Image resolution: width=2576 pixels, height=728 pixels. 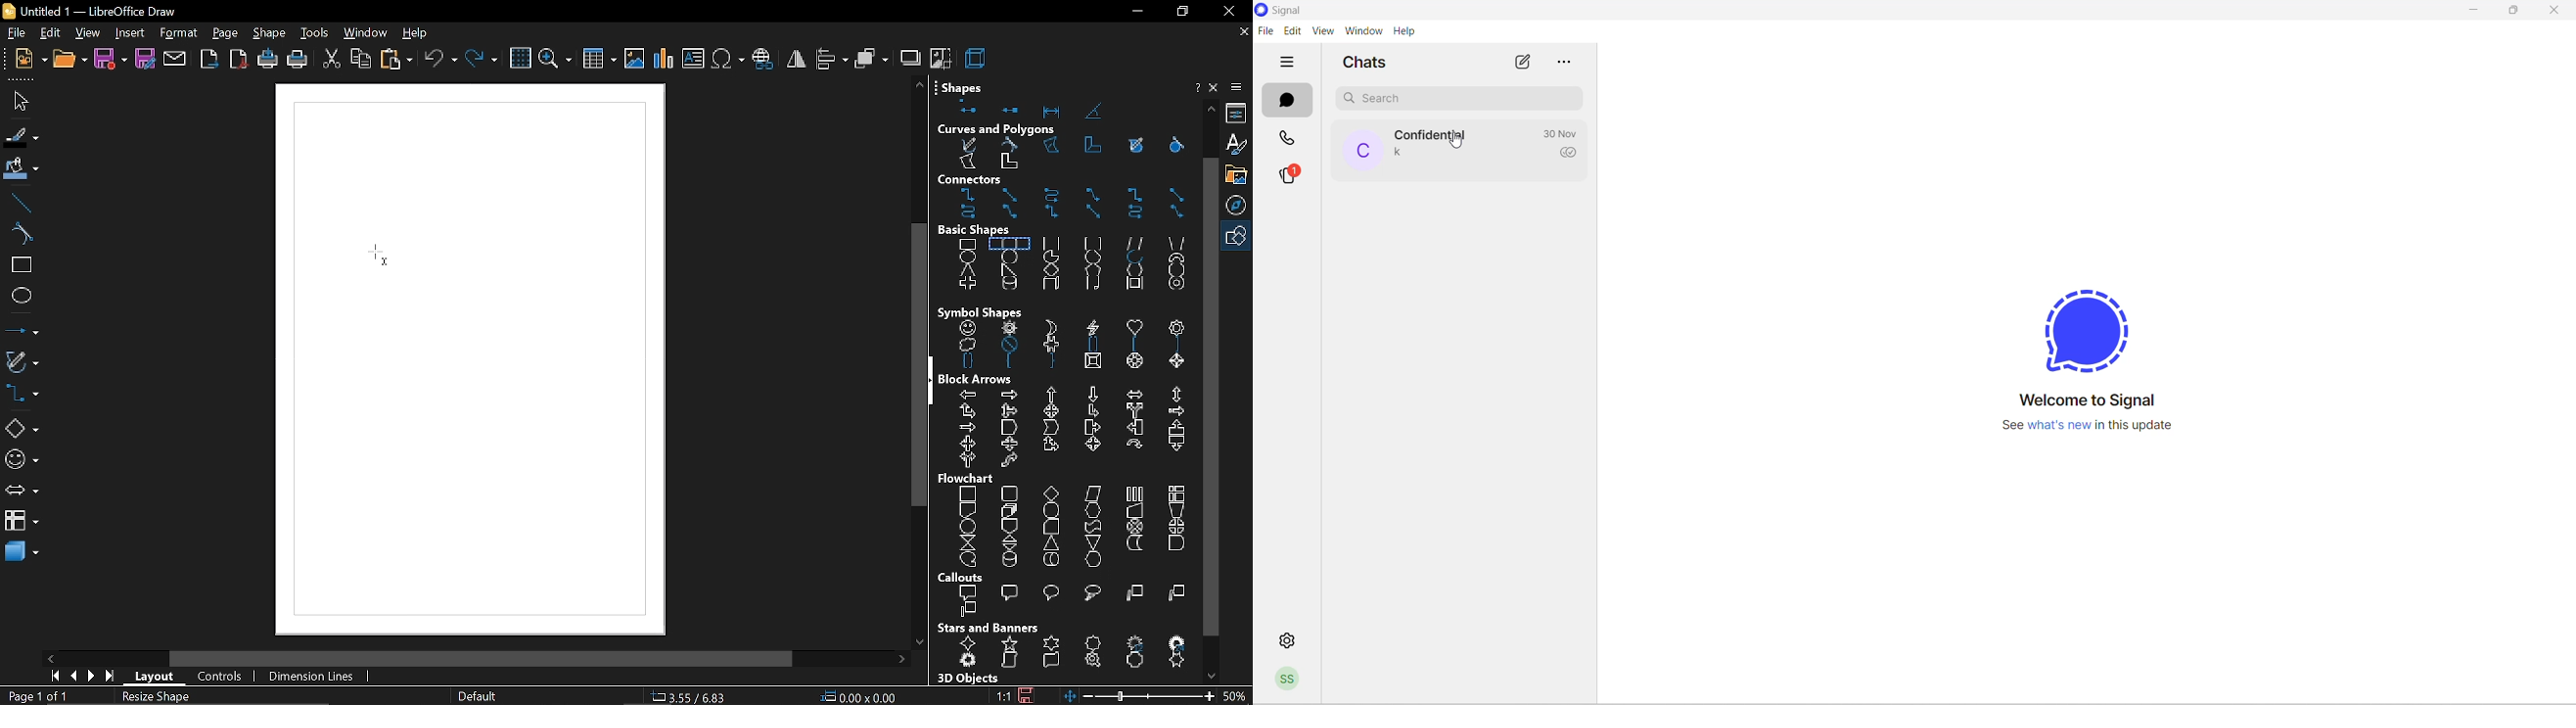 I want to click on ellipse, so click(x=22, y=296).